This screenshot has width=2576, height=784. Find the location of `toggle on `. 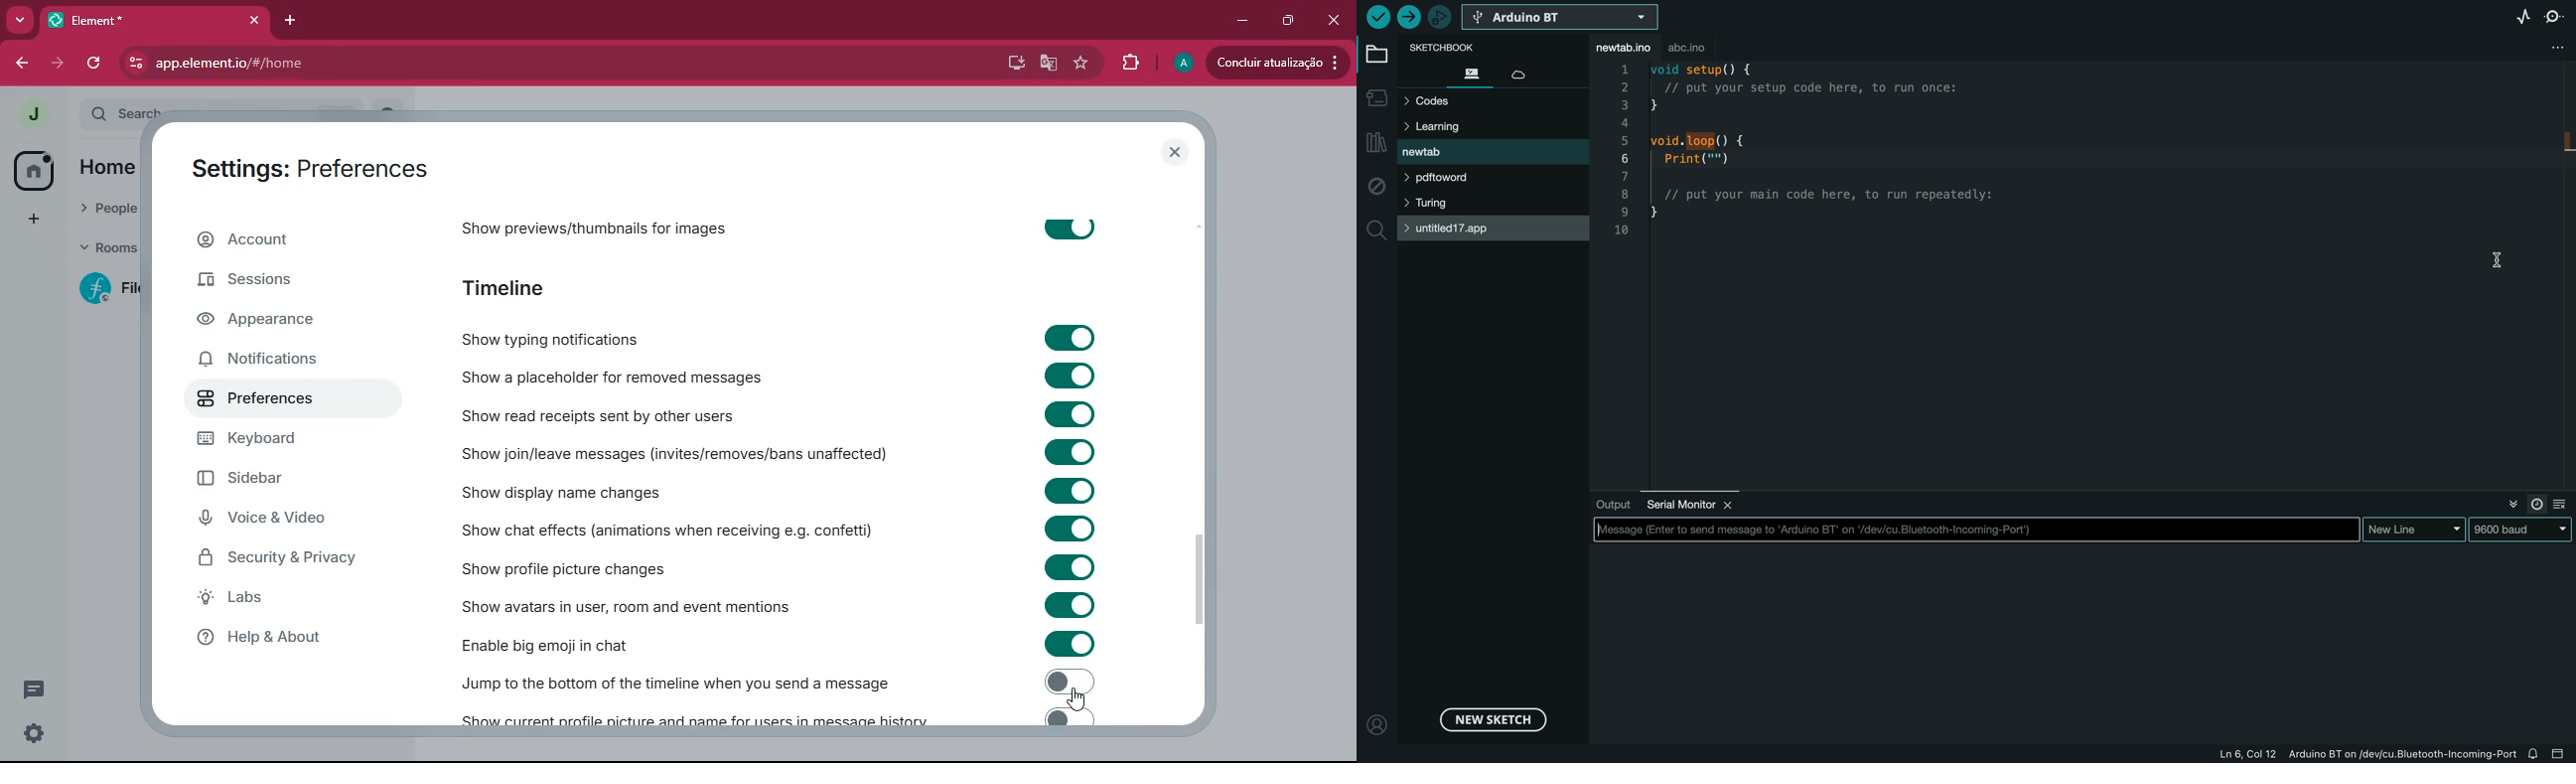

toggle on  is located at coordinates (1067, 226).